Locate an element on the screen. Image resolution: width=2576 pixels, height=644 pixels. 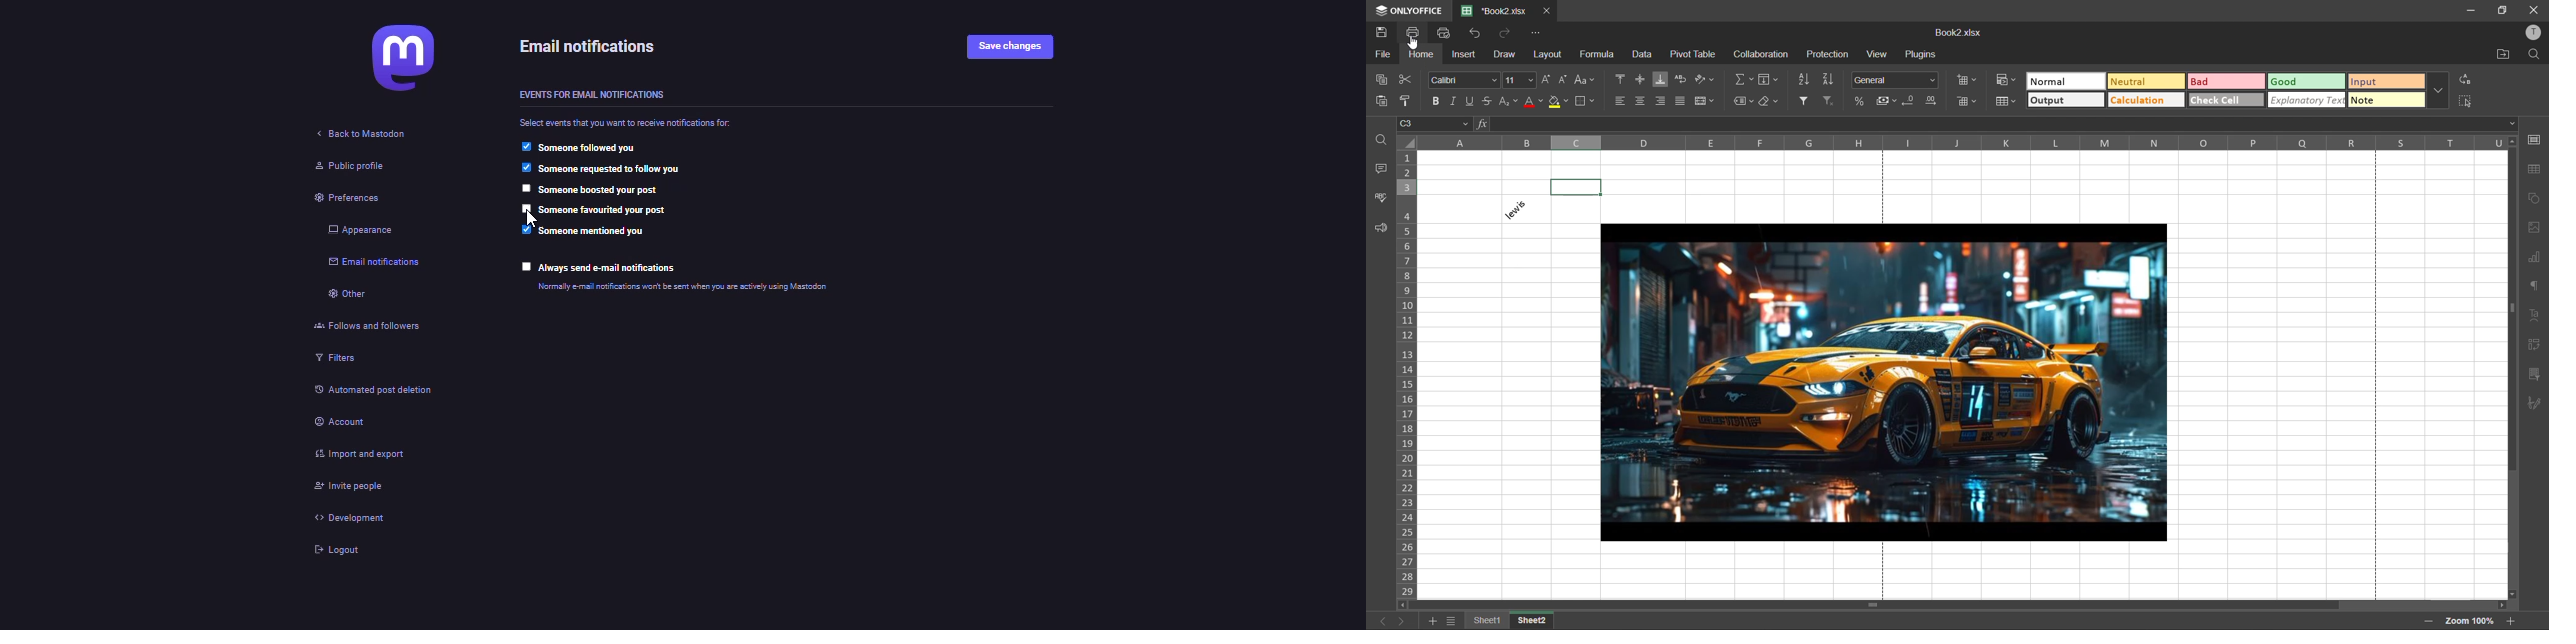
input is located at coordinates (2386, 83).